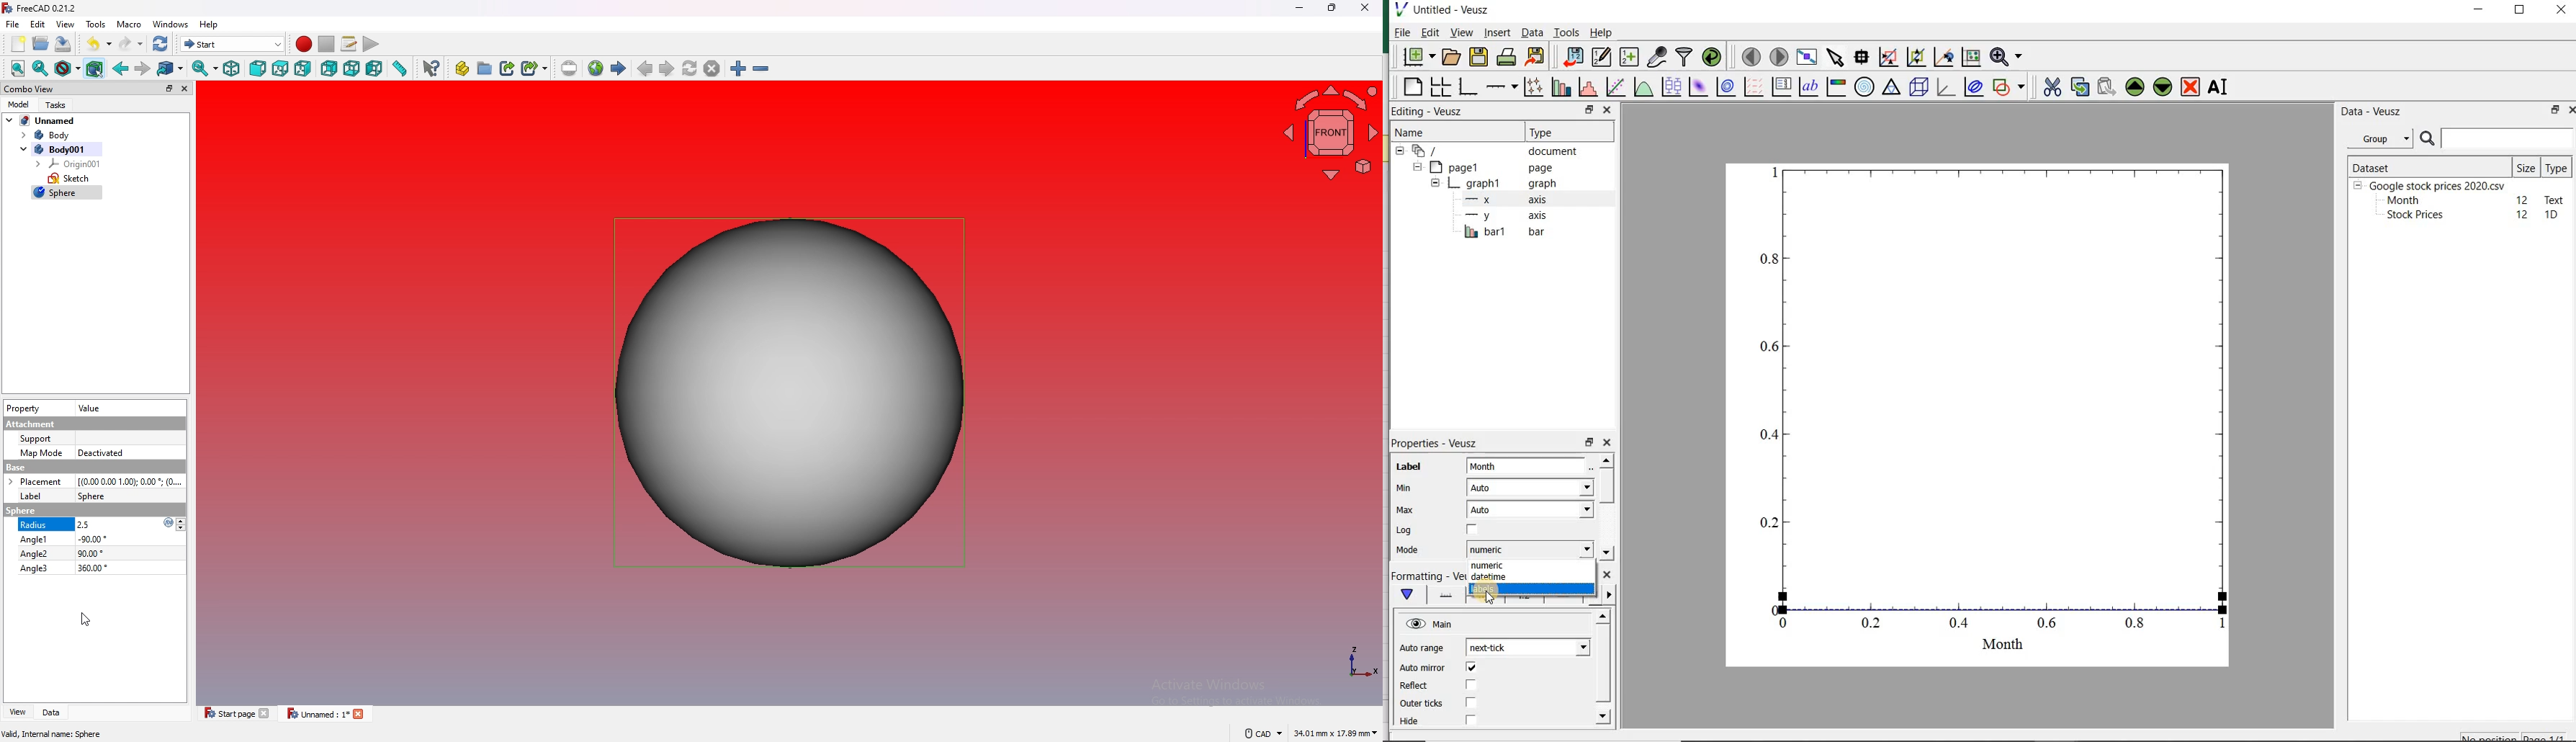 Image resolution: width=2576 pixels, height=756 pixels. Describe the element at coordinates (760, 68) in the screenshot. I see `zoom out` at that location.